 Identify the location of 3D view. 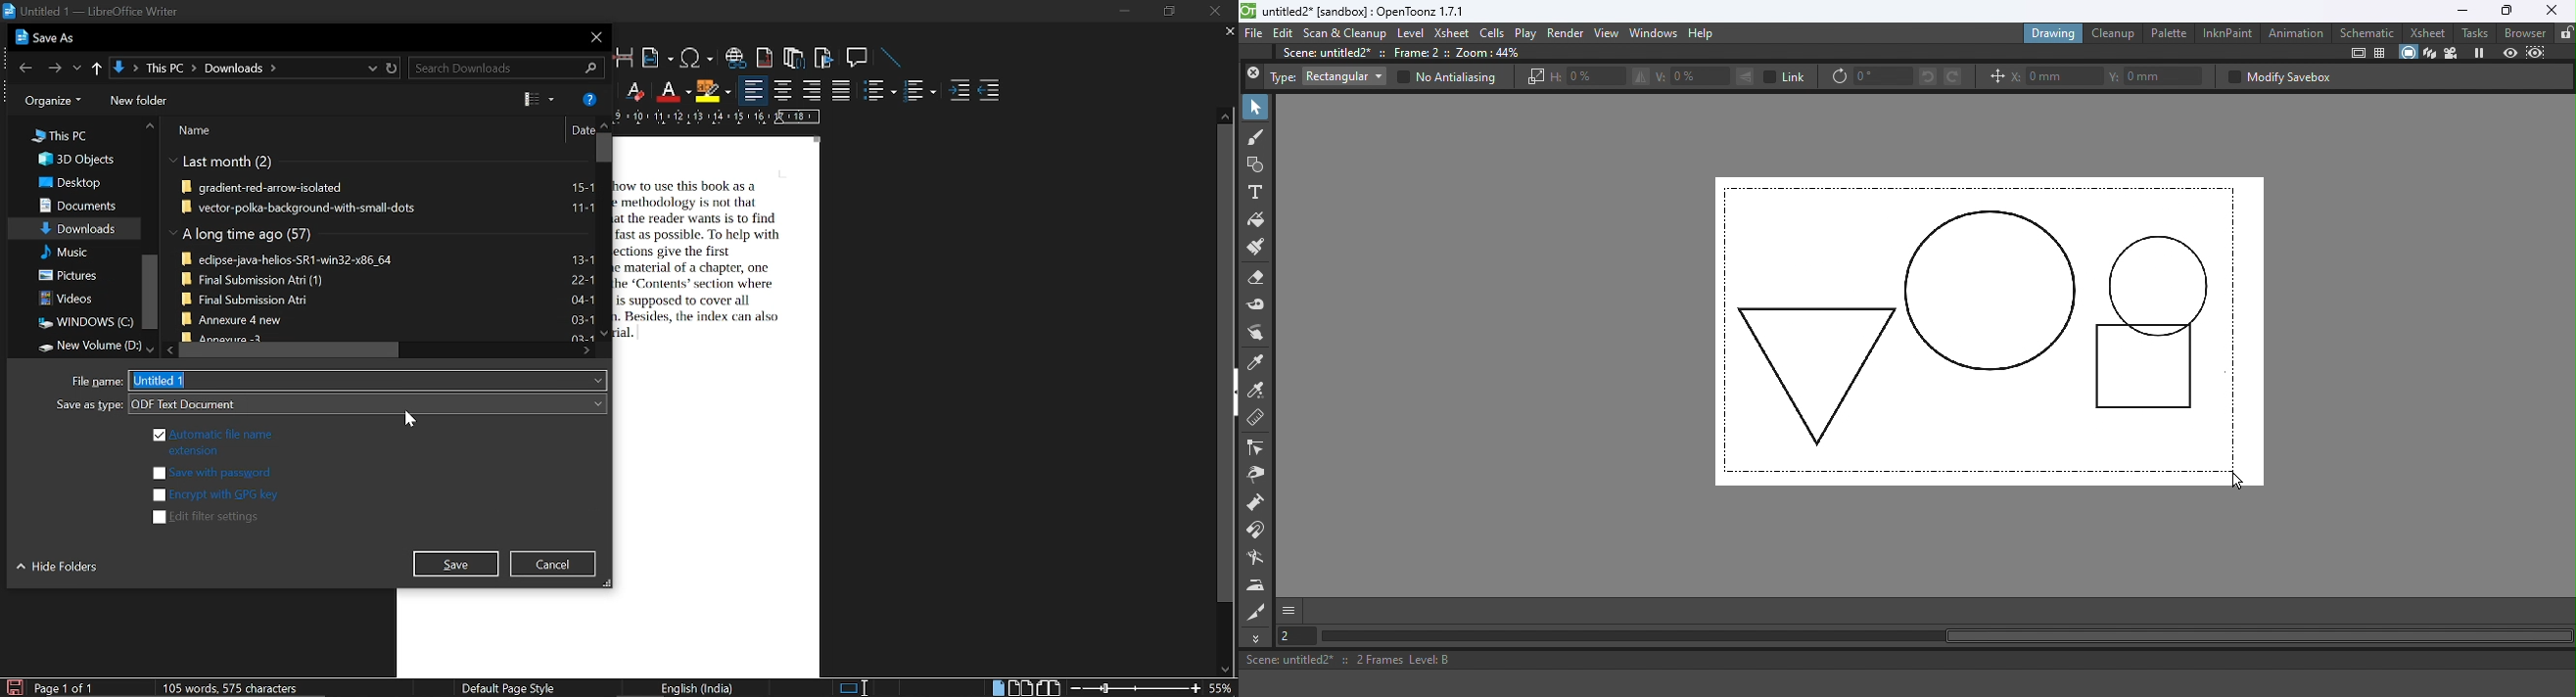
(2430, 53).